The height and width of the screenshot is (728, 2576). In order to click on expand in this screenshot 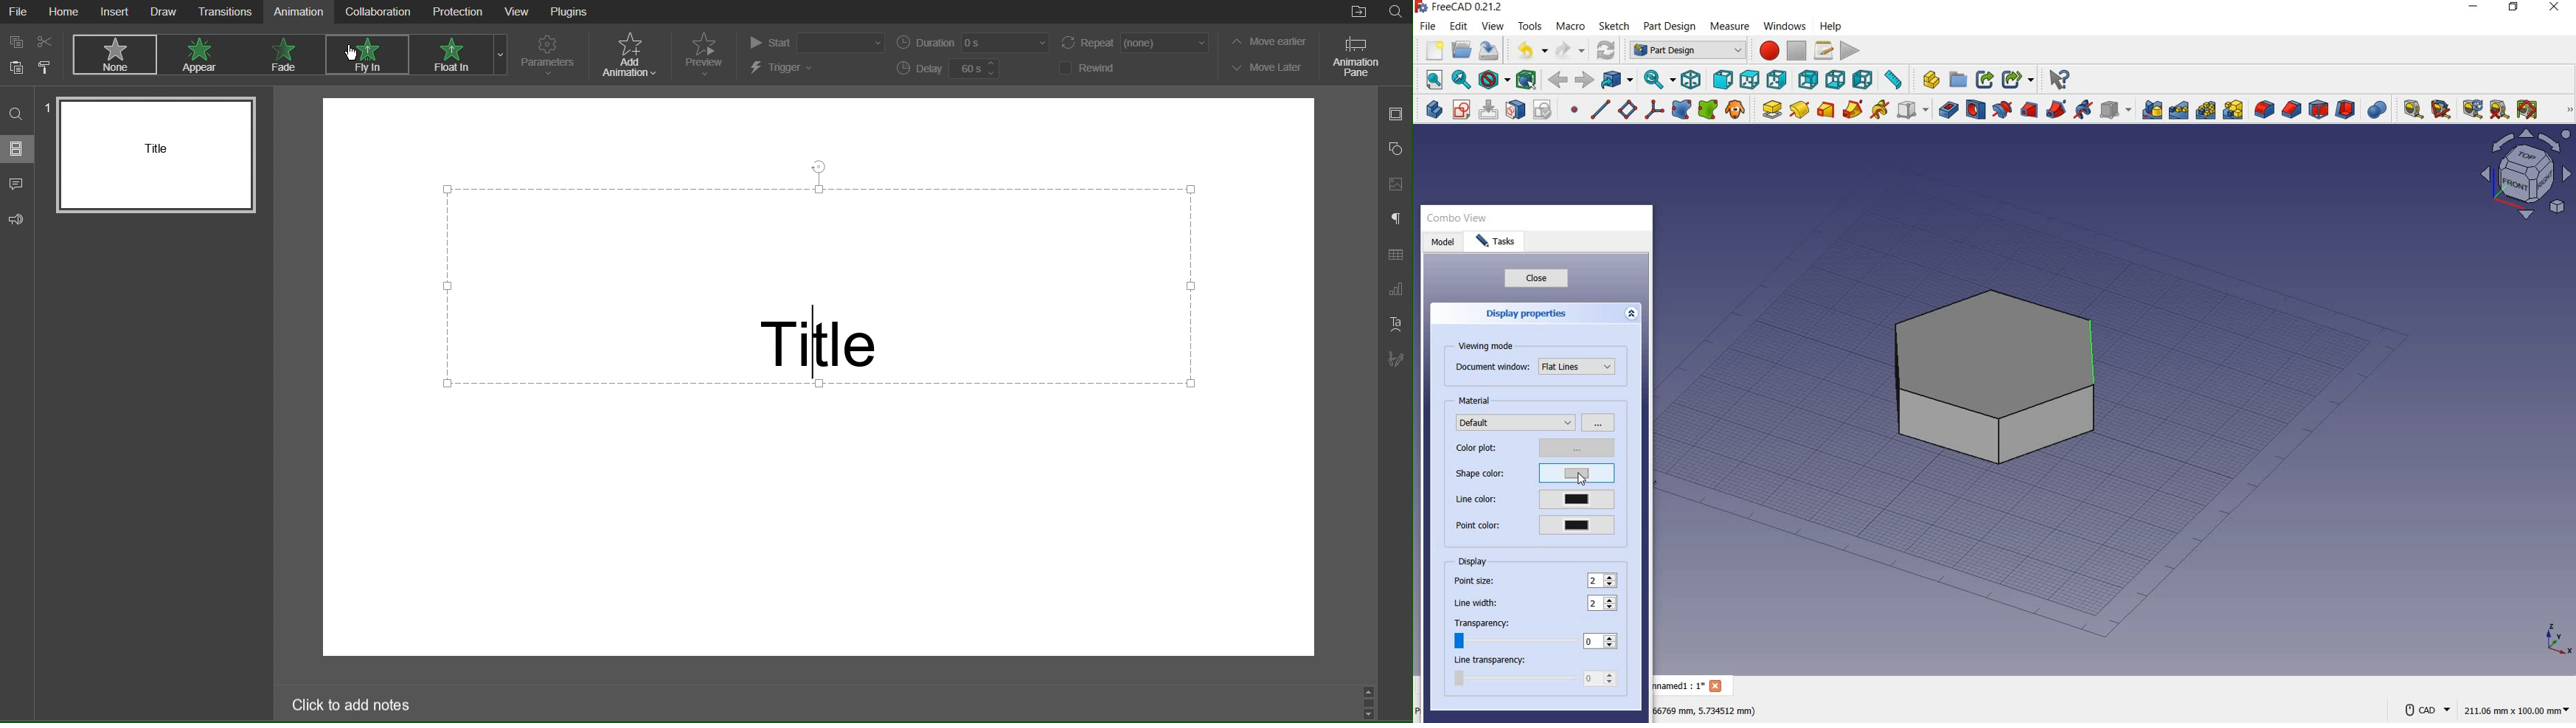, I will do `click(1635, 316)`.